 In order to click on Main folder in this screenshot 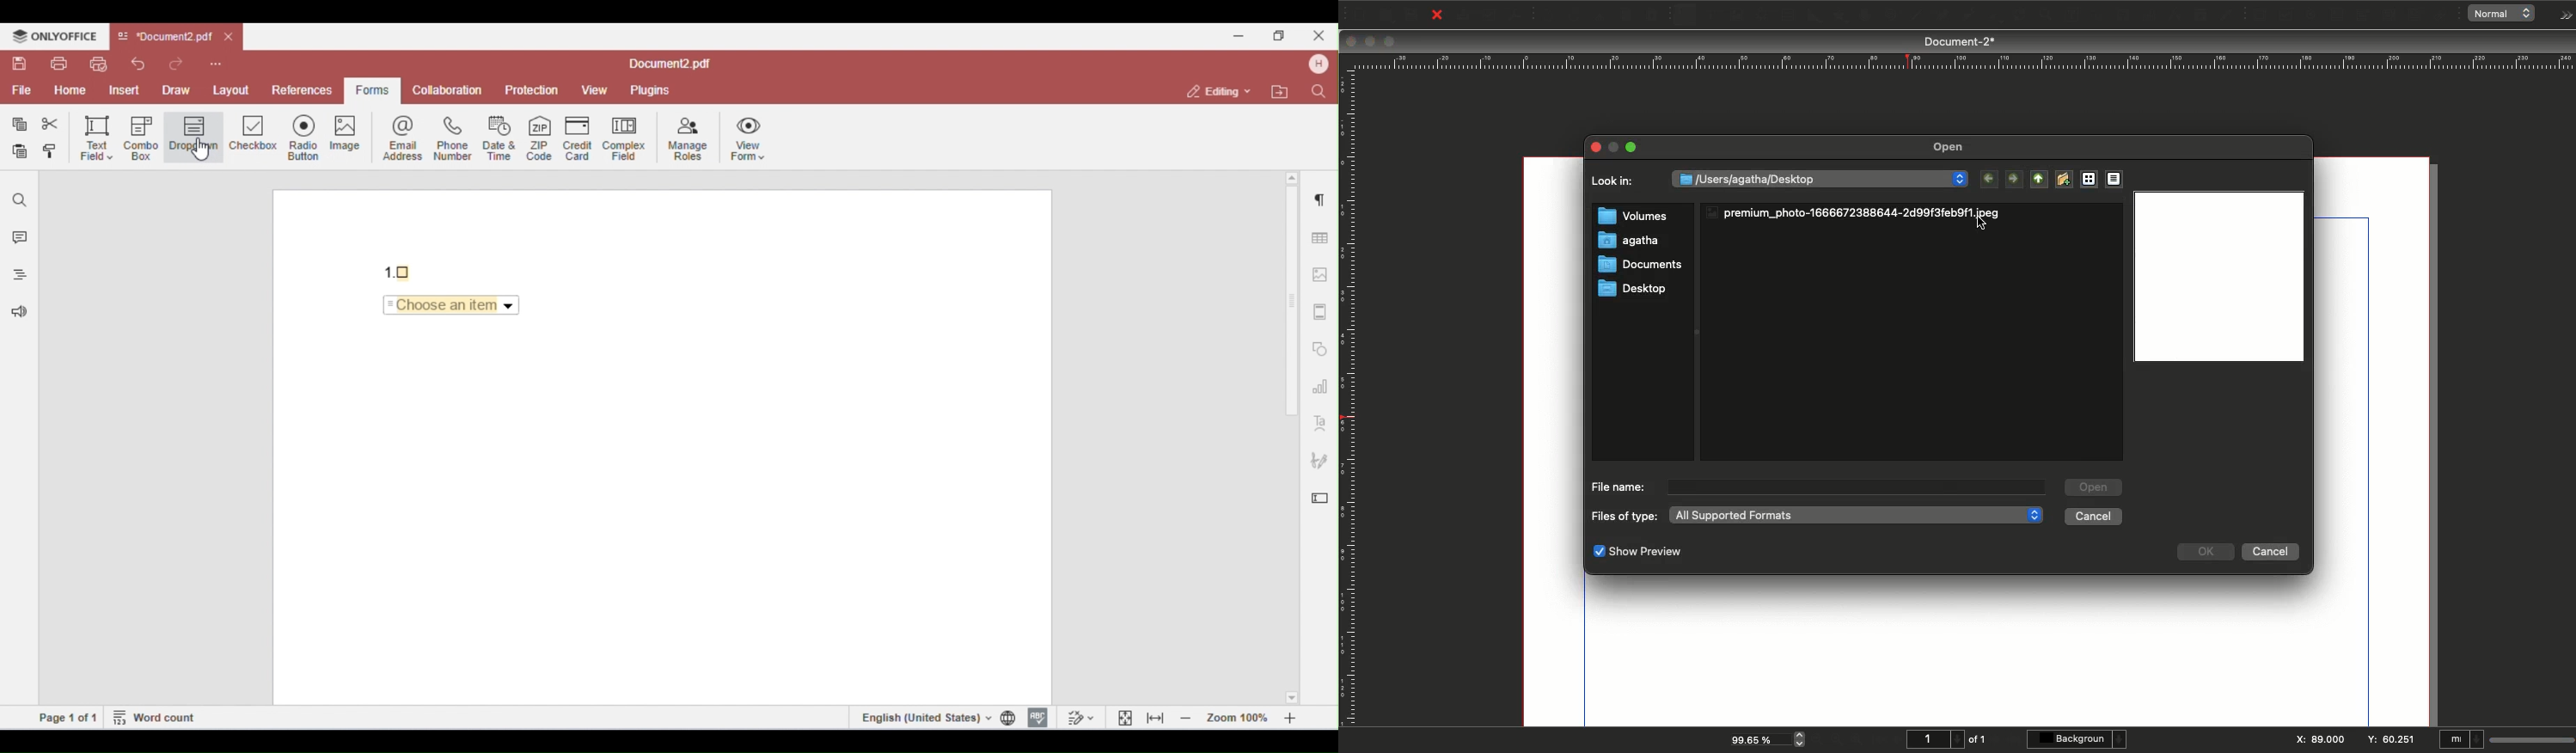, I will do `click(2035, 179)`.